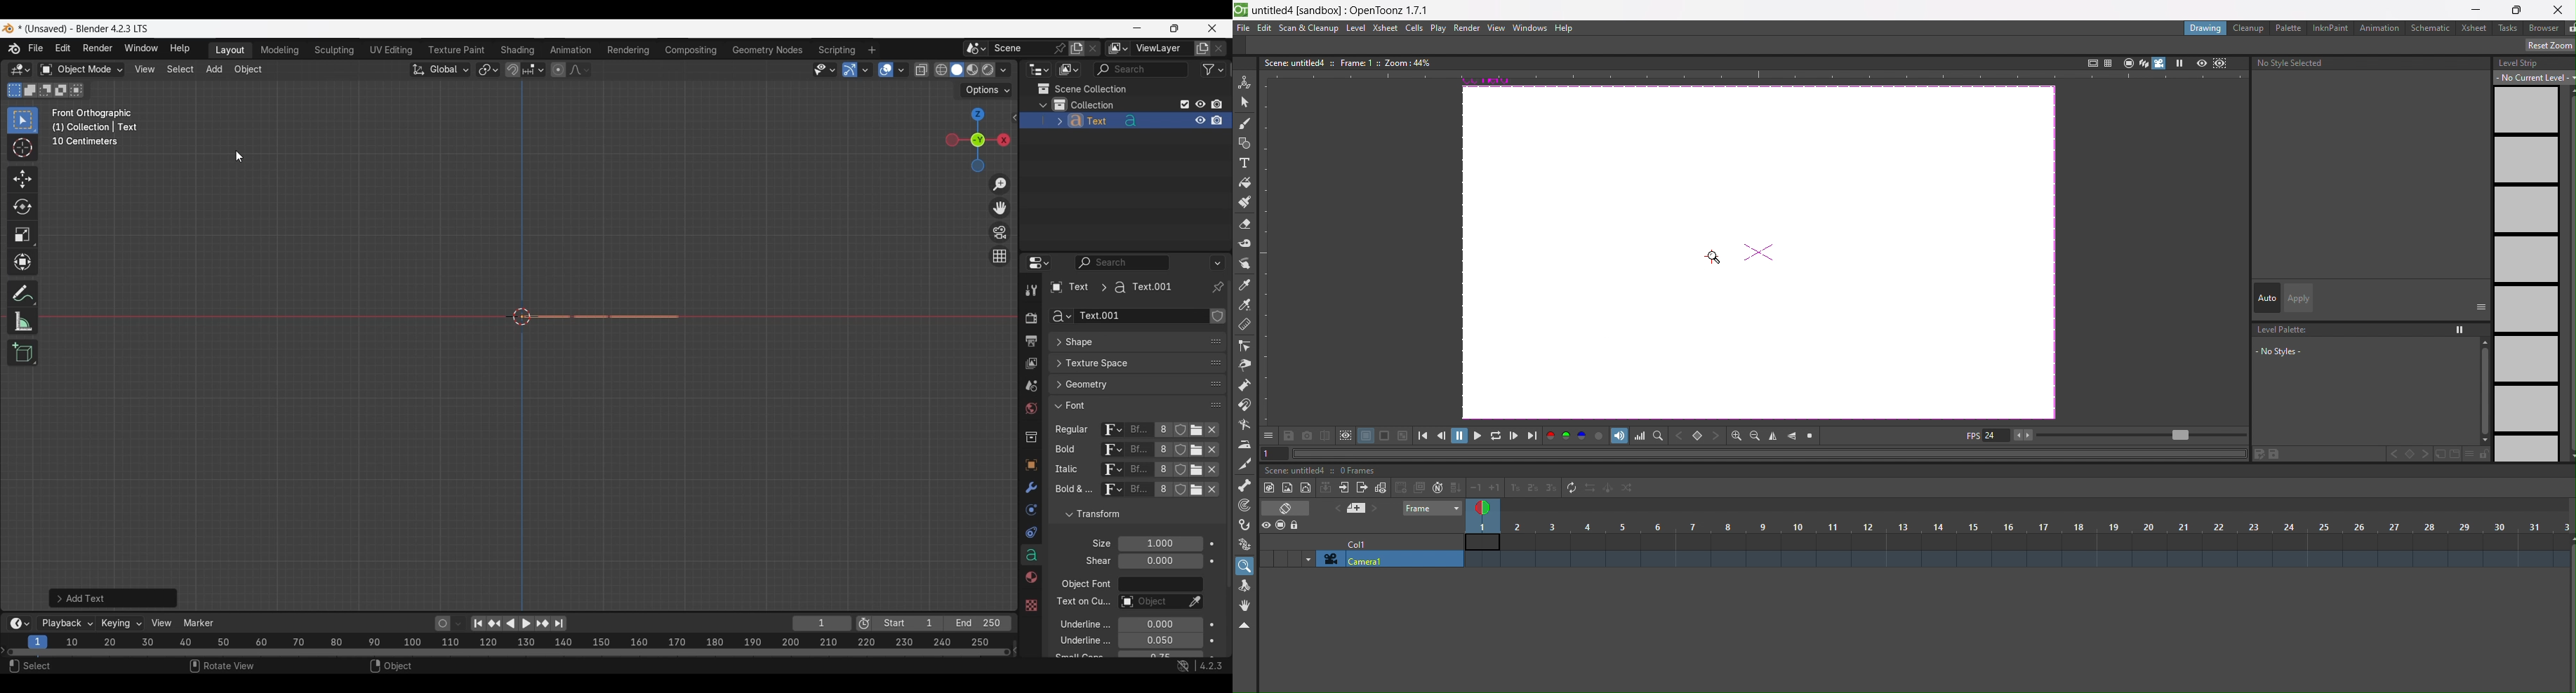 The width and height of the screenshot is (2576, 700). What do you see at coordinates (1059, 316) in the screenshot?
I see `Browse Curve Data to be linked` at bounding box center [1059, 316].